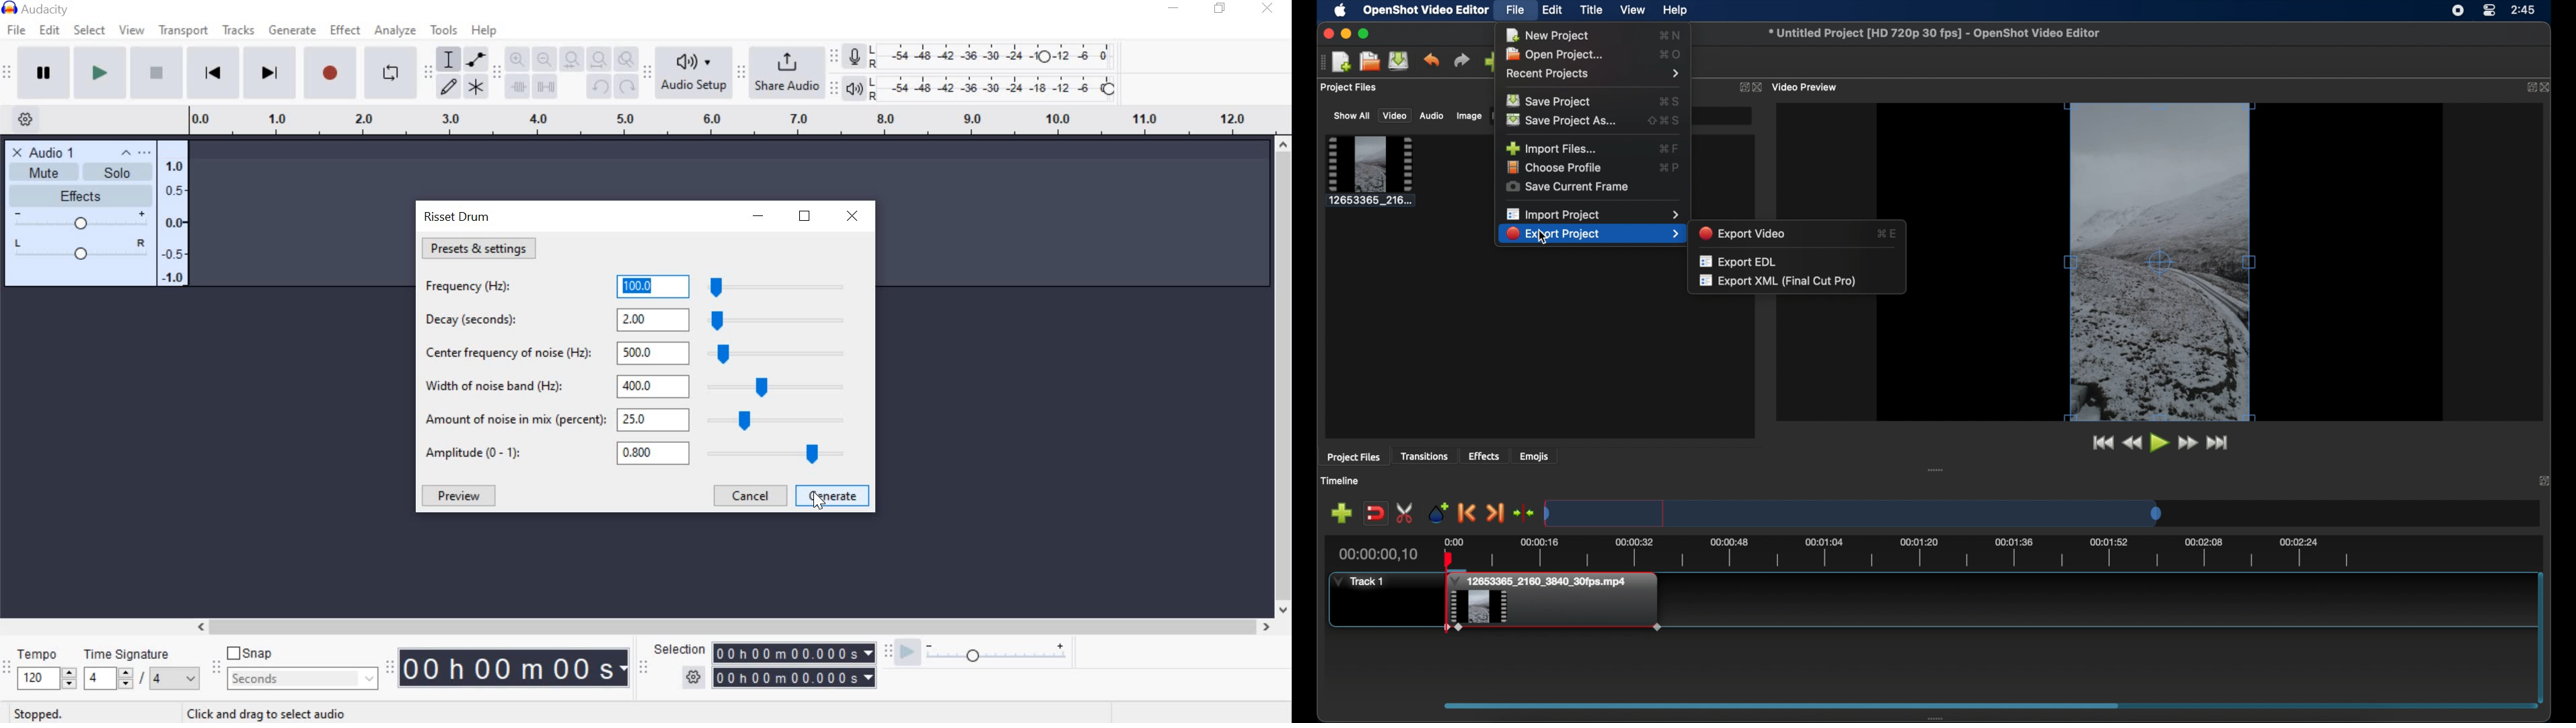 This screenshot has width=2576, height=728. Describe the element at coordinates (42, 8) in the screenshot. I see `system name` at that location.